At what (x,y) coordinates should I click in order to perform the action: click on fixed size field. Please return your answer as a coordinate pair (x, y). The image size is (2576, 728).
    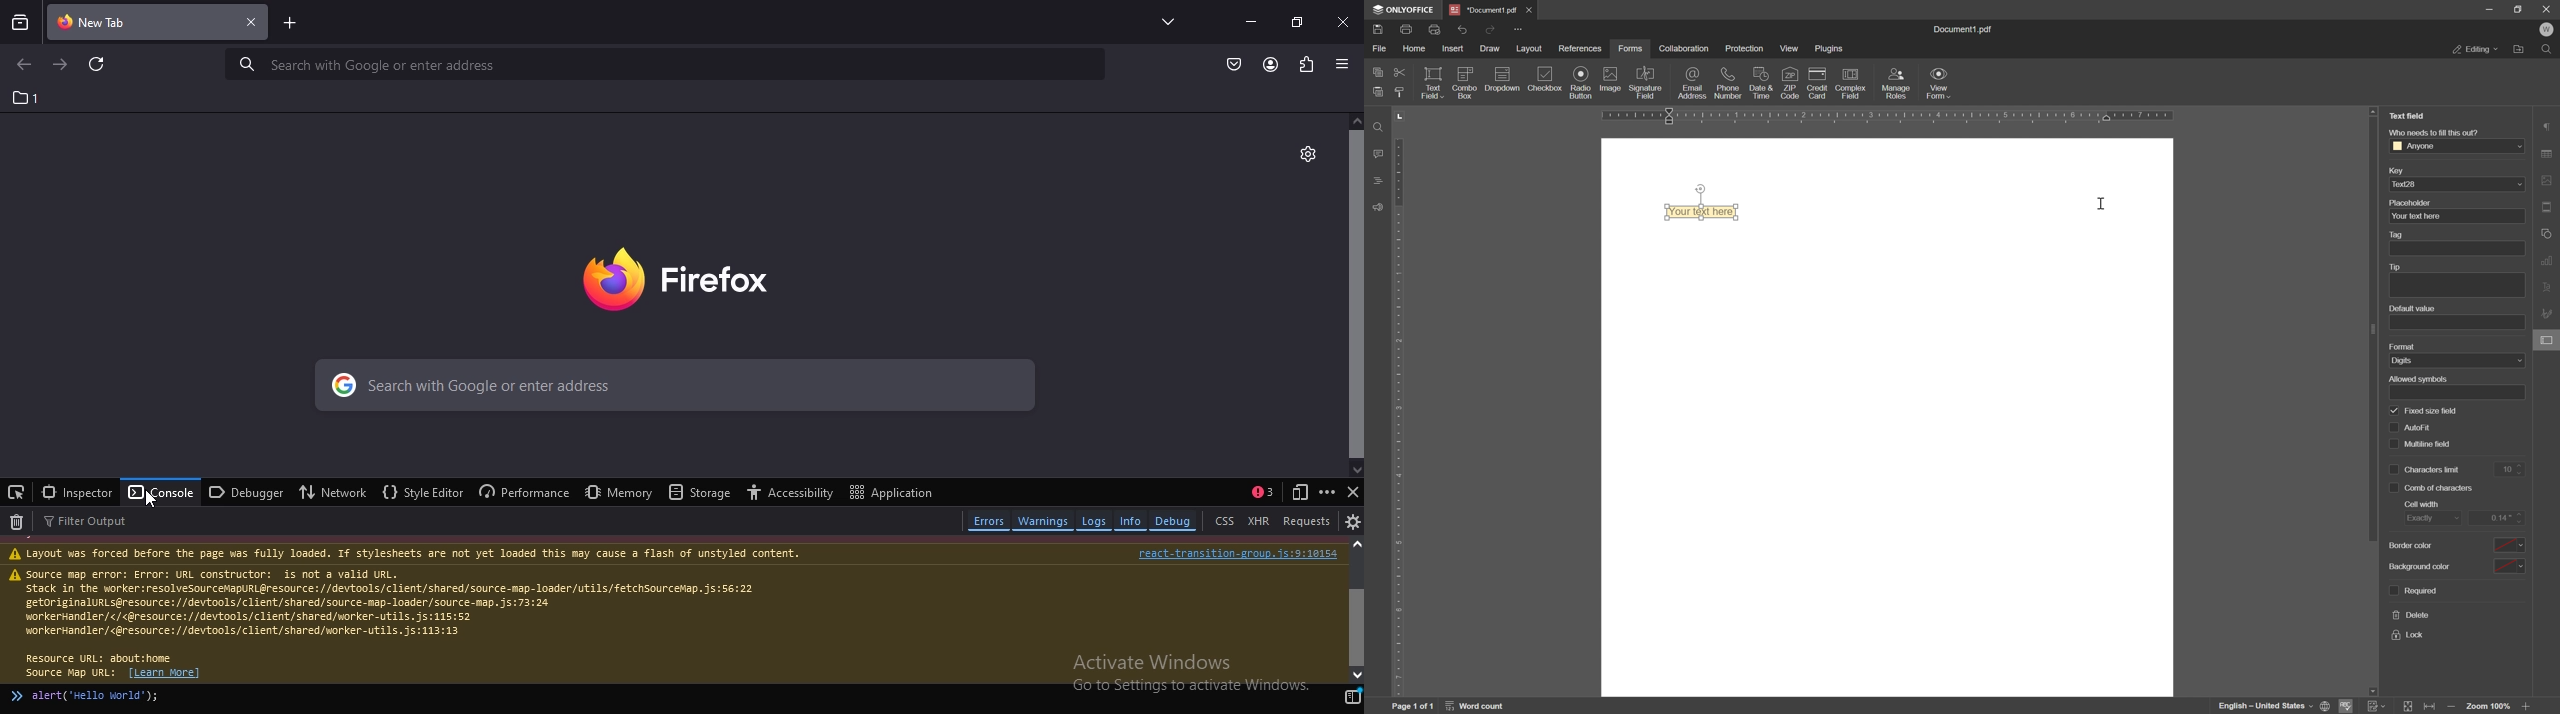
    Looking at the image, I should click on (2423, 411).